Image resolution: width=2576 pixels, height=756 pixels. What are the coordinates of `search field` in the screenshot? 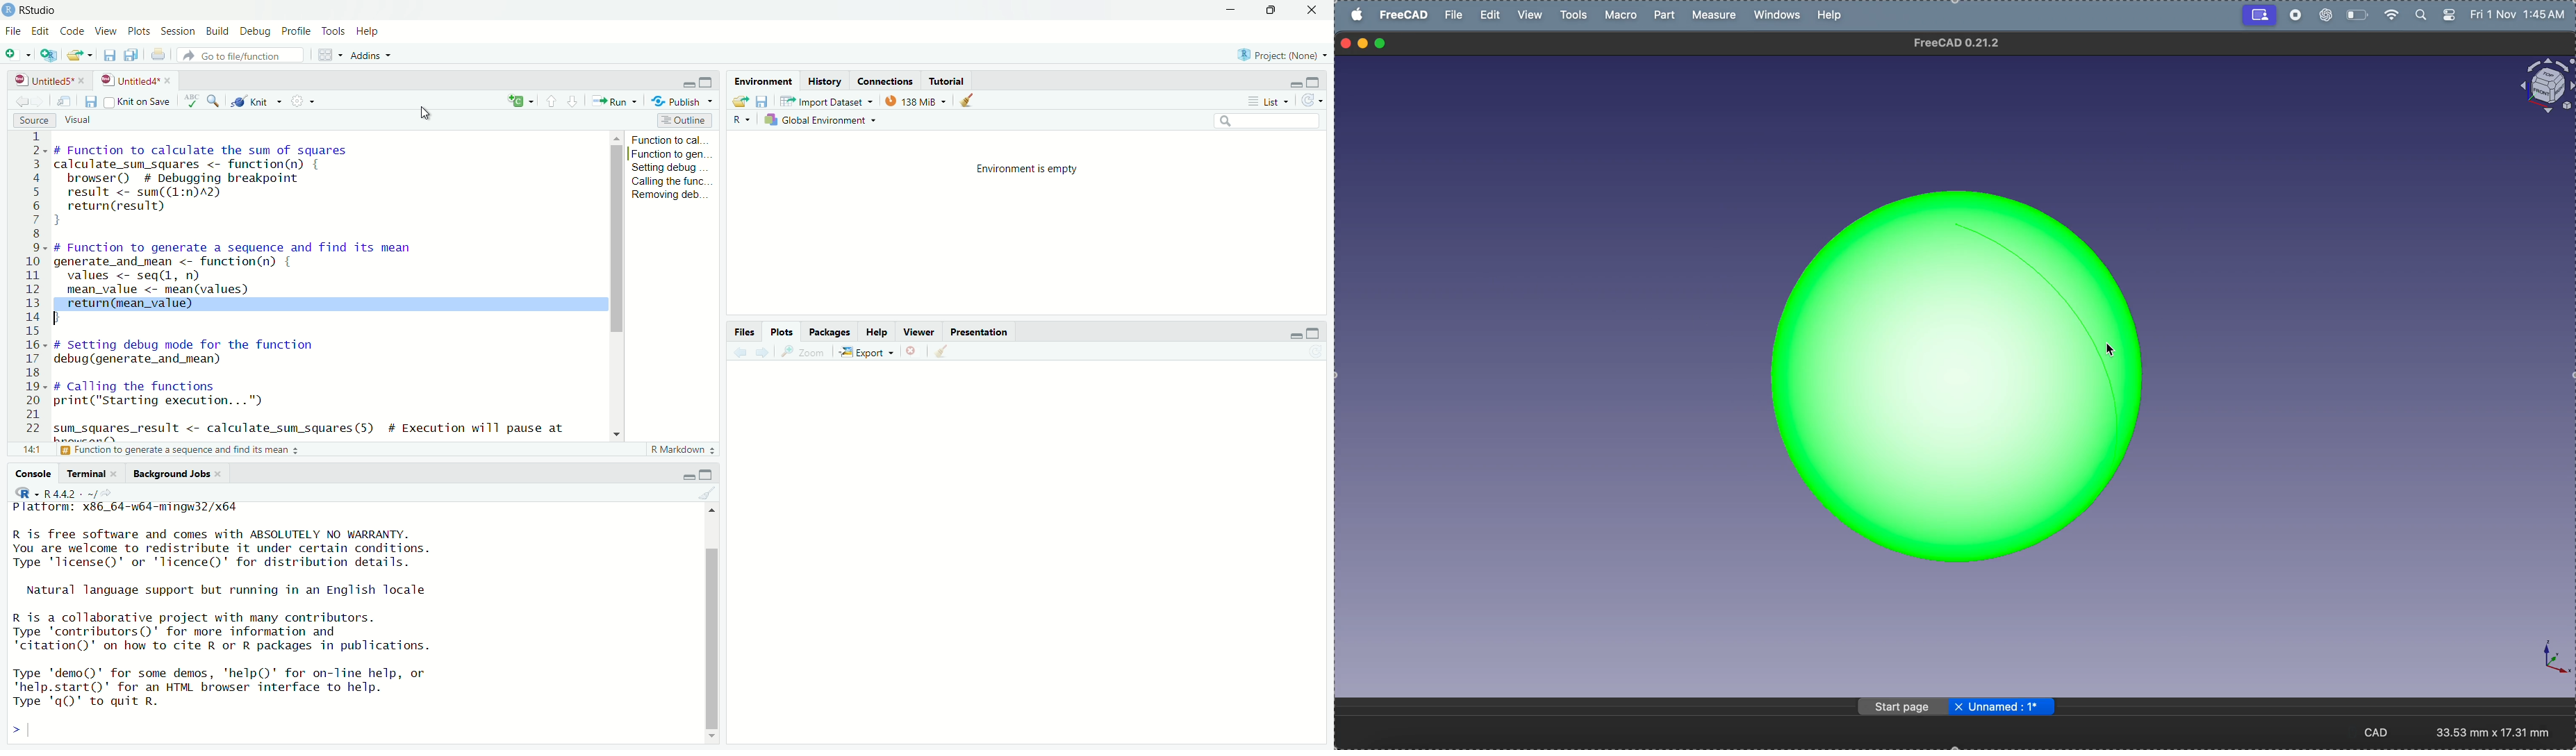 It's located at (1266, 122).